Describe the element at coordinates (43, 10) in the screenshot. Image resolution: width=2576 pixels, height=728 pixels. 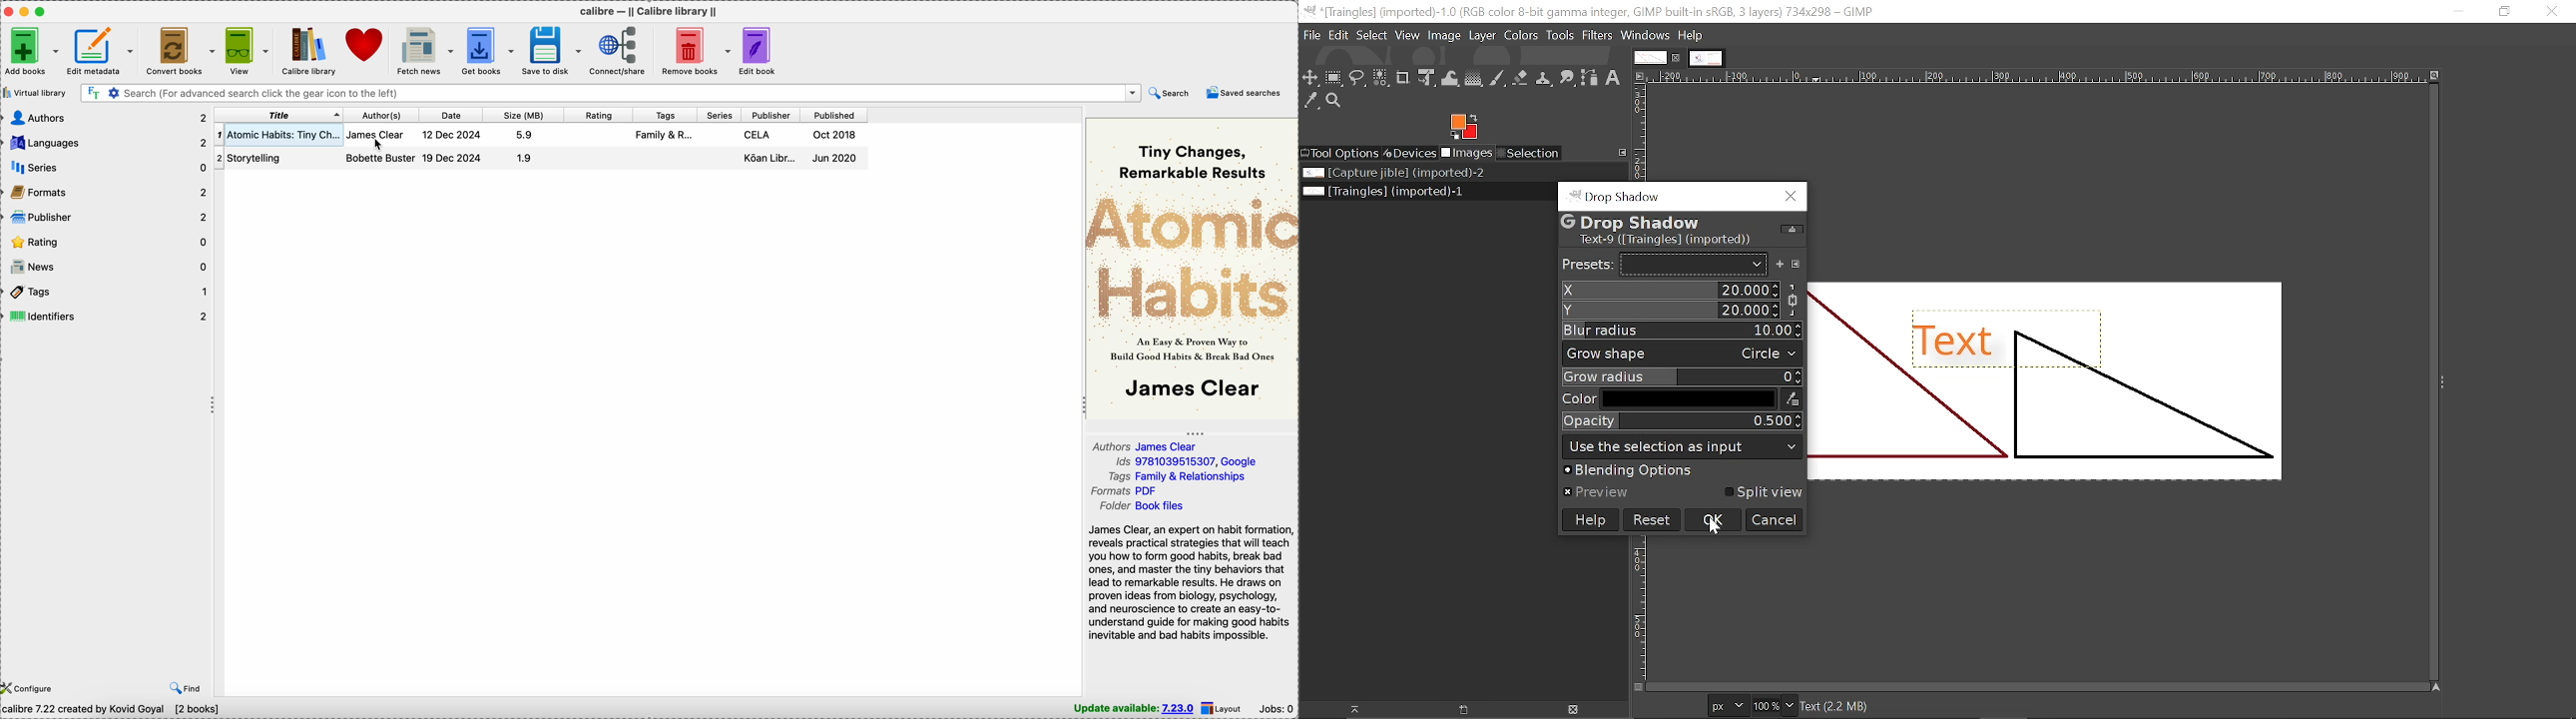
I see `maximize Calibre` at that location.